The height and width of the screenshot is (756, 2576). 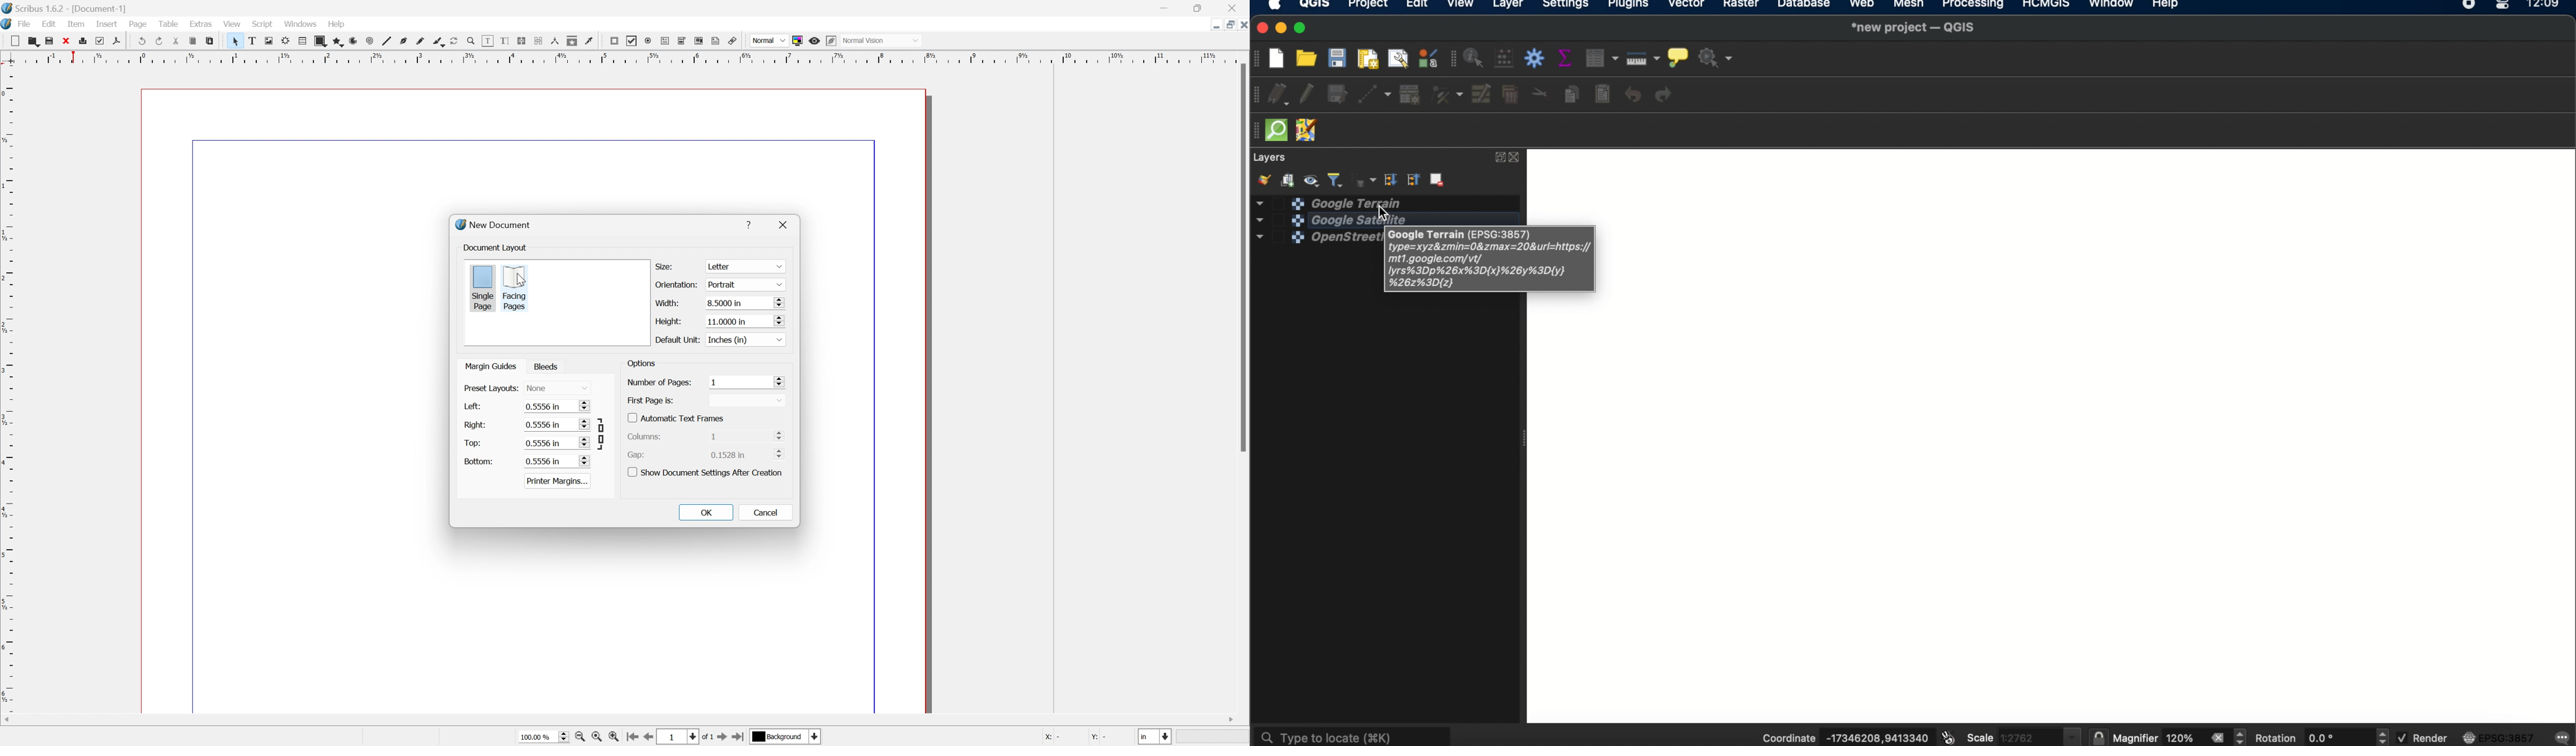 What do you see at coordinates (473, 442) in the screenshot?
I see `top:` at bounding box center [473, 442].